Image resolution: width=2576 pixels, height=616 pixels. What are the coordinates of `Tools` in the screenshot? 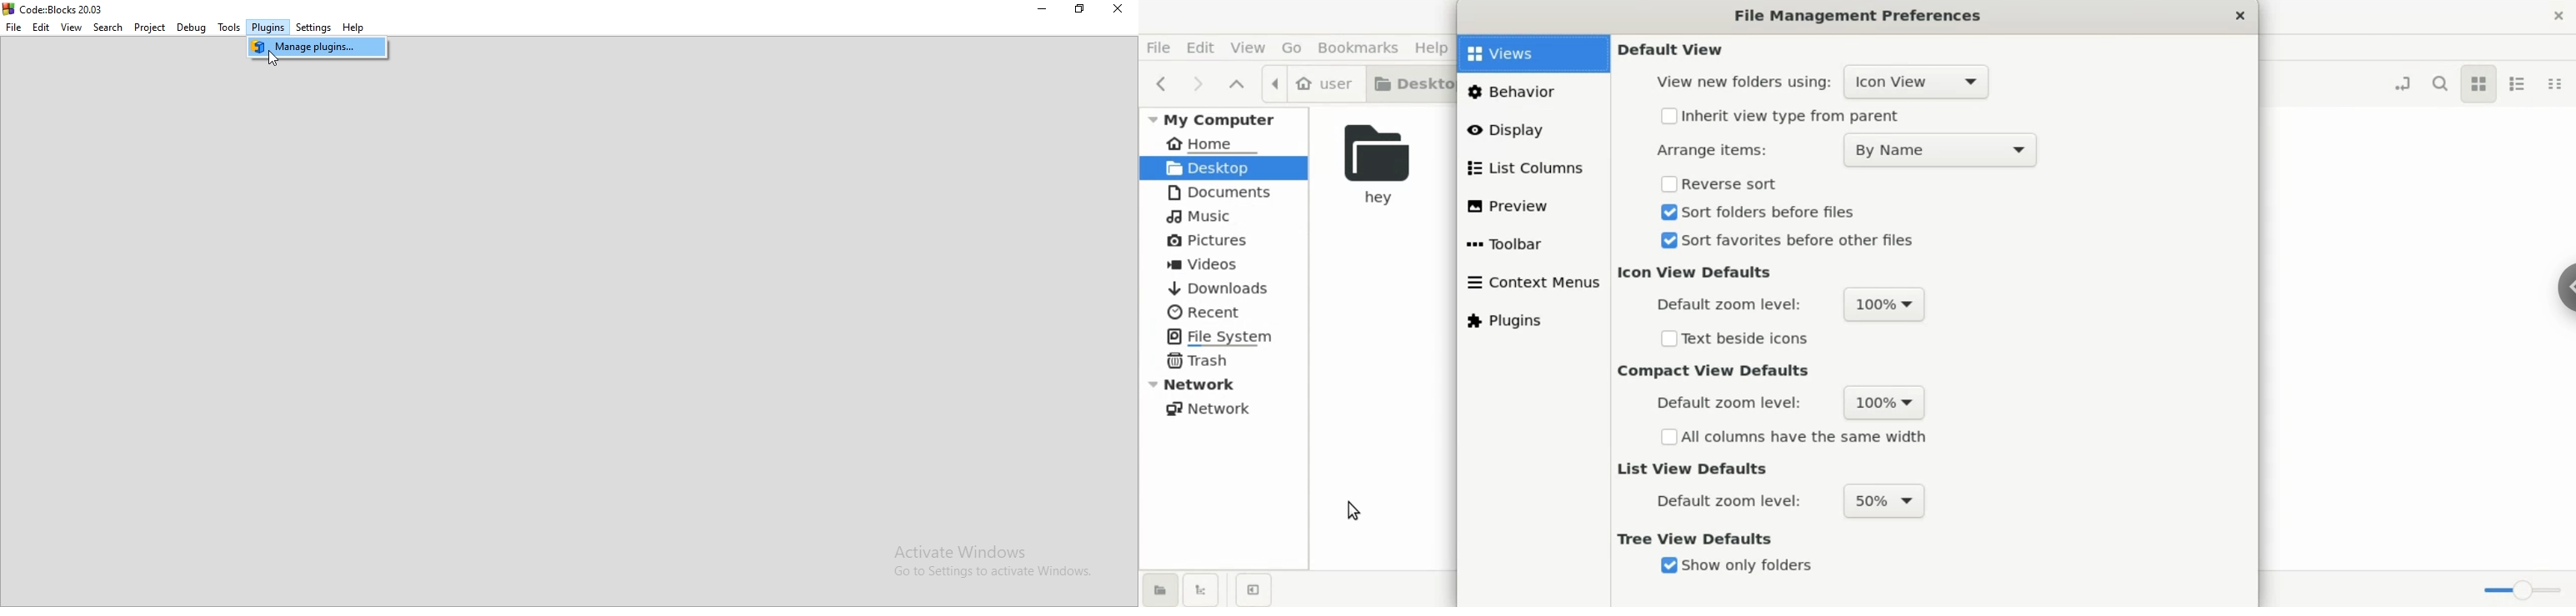 It's located at (229, 28).